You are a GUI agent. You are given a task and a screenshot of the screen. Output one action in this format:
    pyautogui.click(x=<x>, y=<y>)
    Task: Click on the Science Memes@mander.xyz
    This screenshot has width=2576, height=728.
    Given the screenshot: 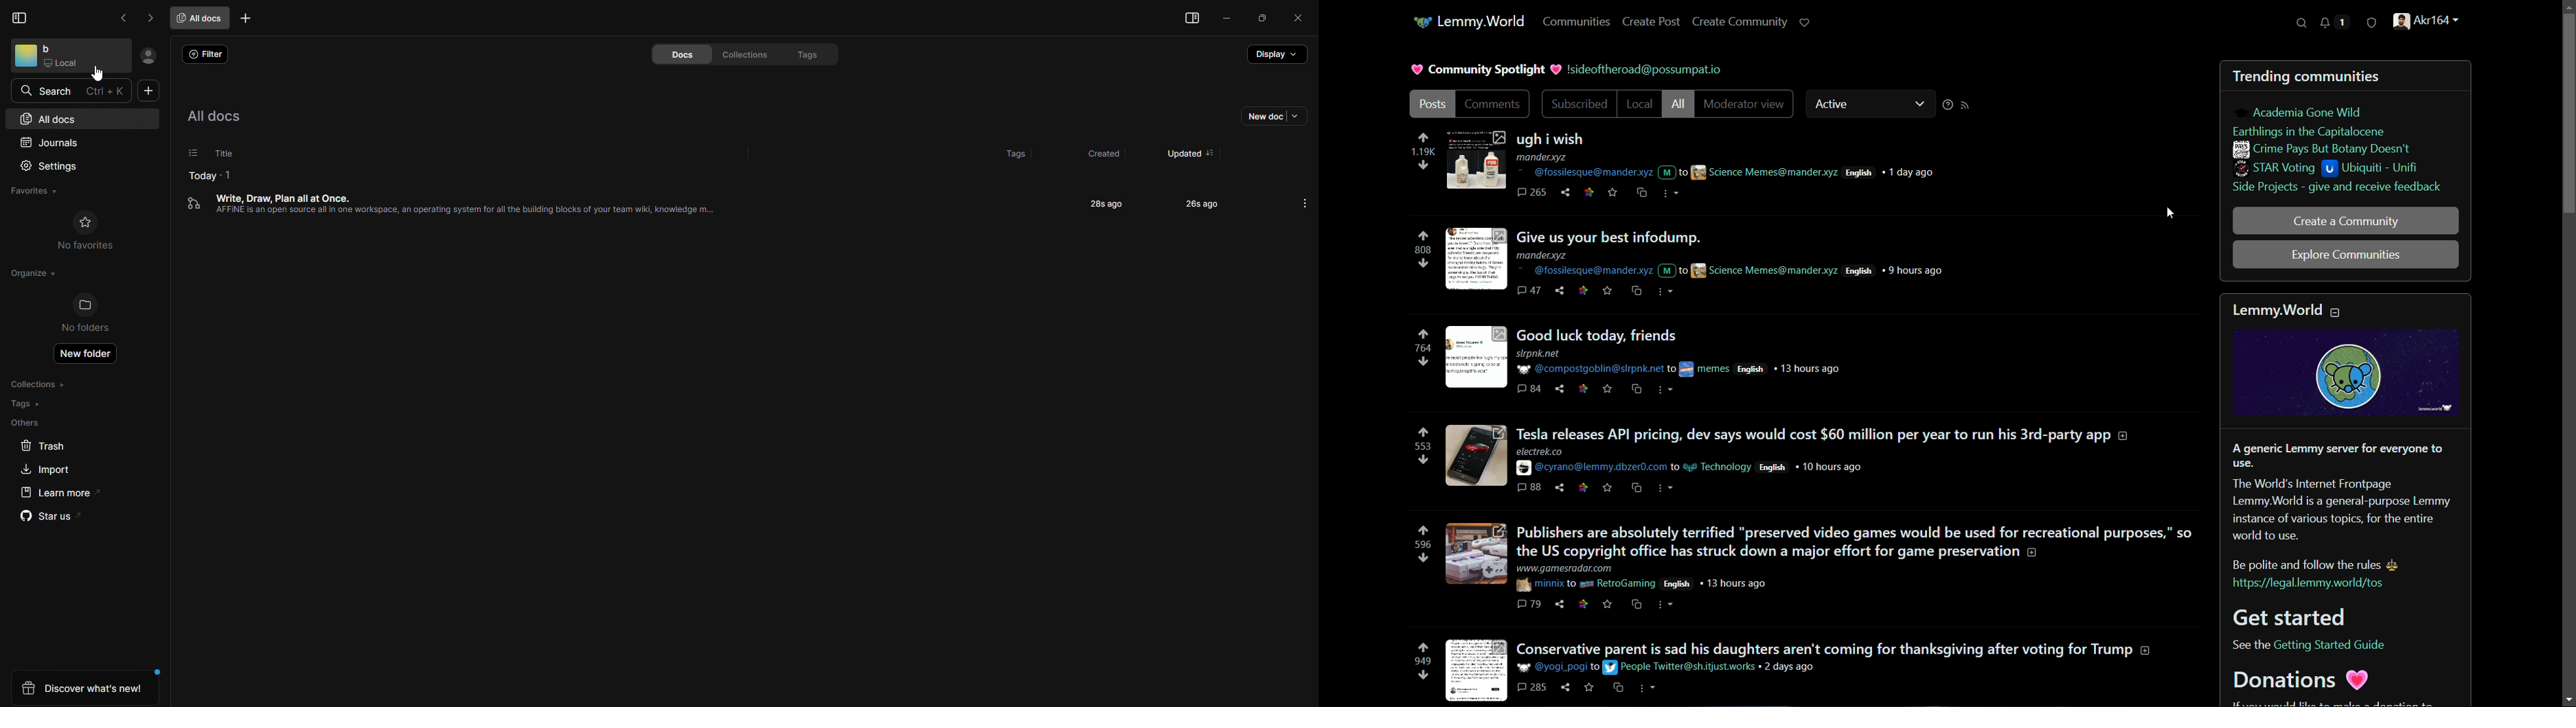 What is the action you would take?
    pyautogui.click(x=1765, y=173)
    